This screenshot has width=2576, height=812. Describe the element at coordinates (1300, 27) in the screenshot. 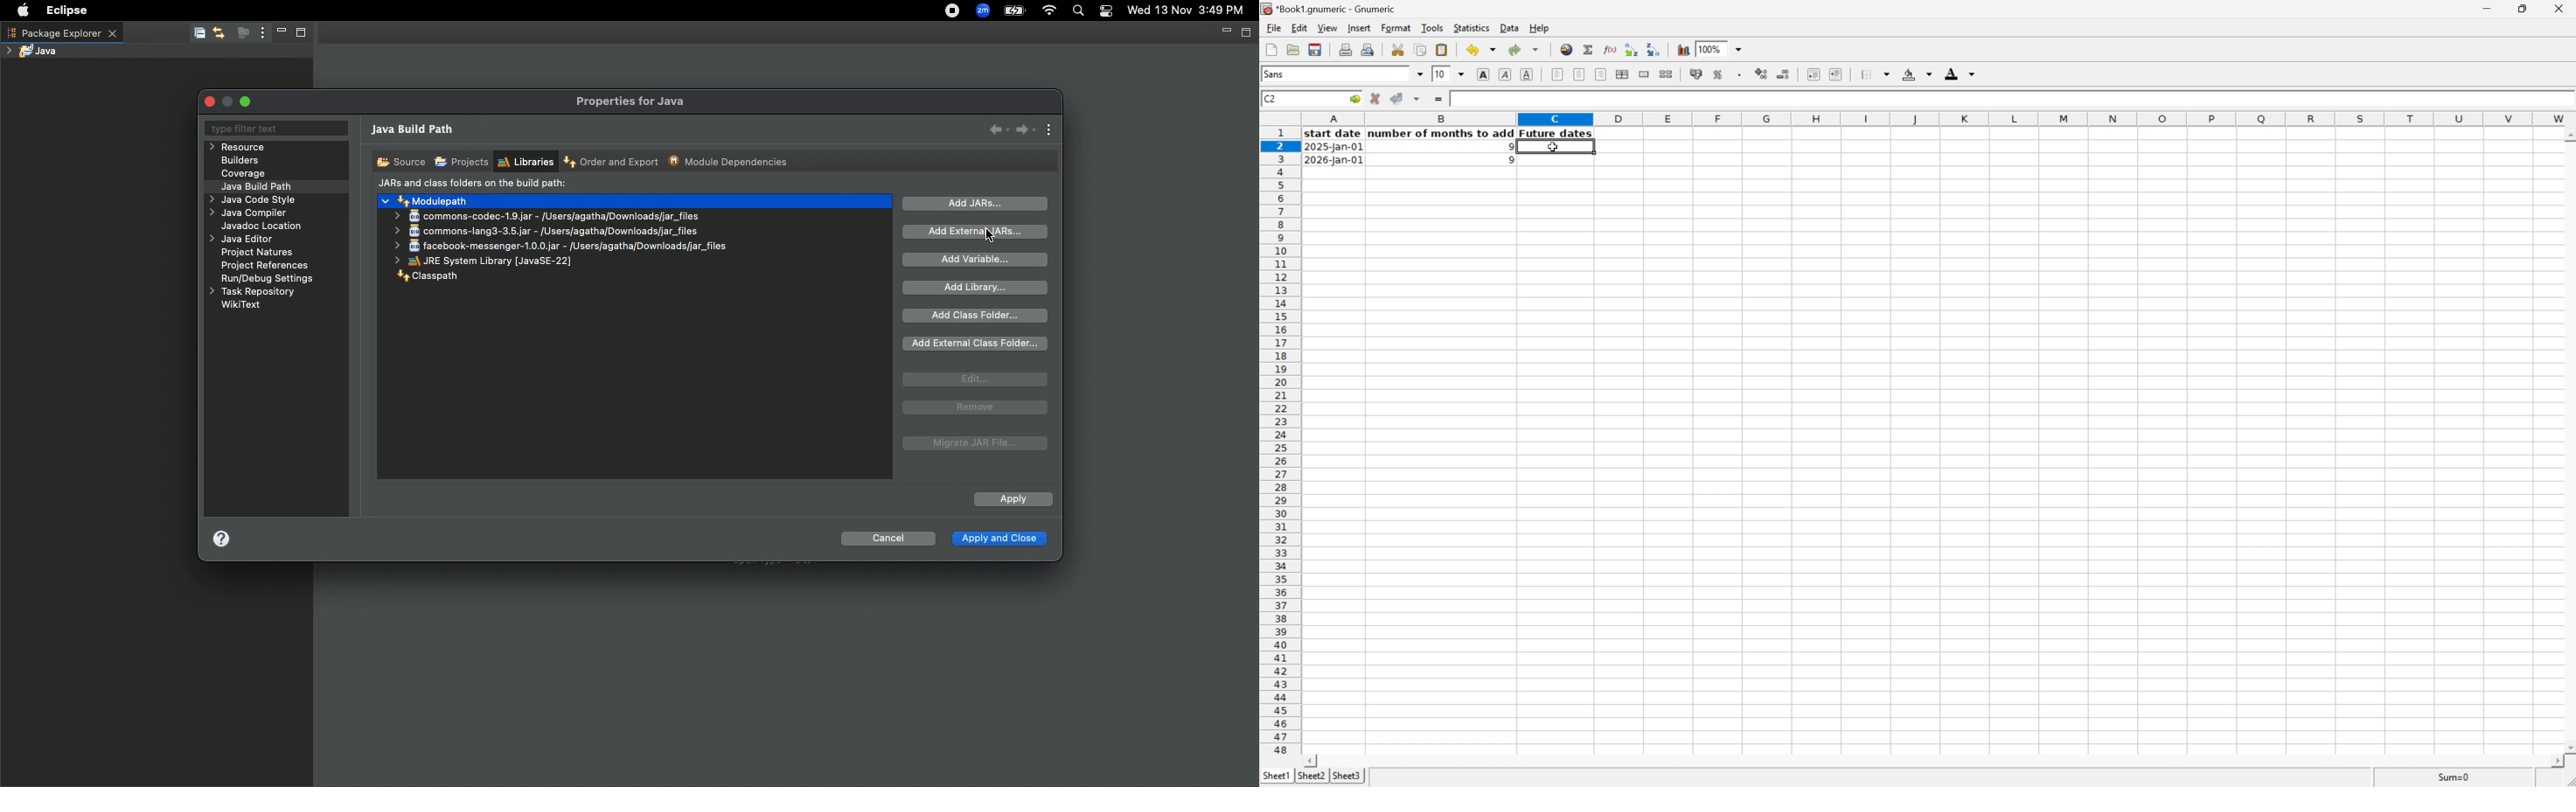

I see `Edit` at that location.